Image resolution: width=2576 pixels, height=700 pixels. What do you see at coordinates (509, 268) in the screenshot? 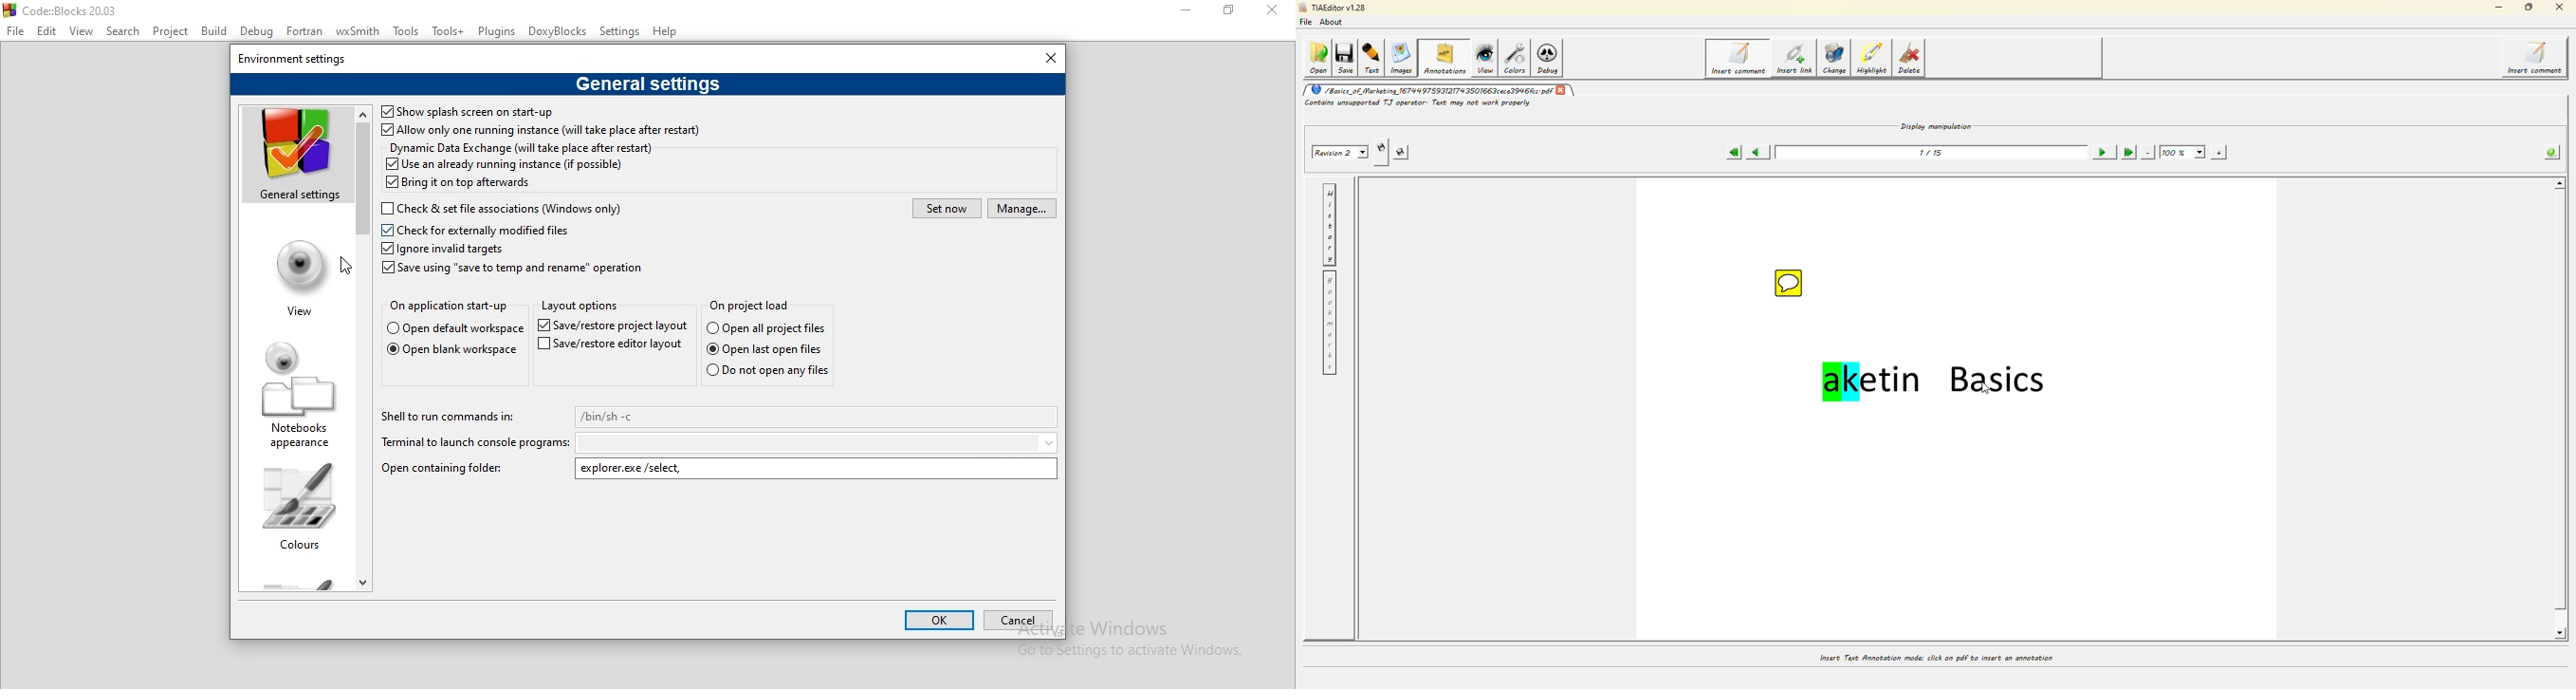
I see `Save using 'save to temp and rename" operation` at bounding box center [509, 268].